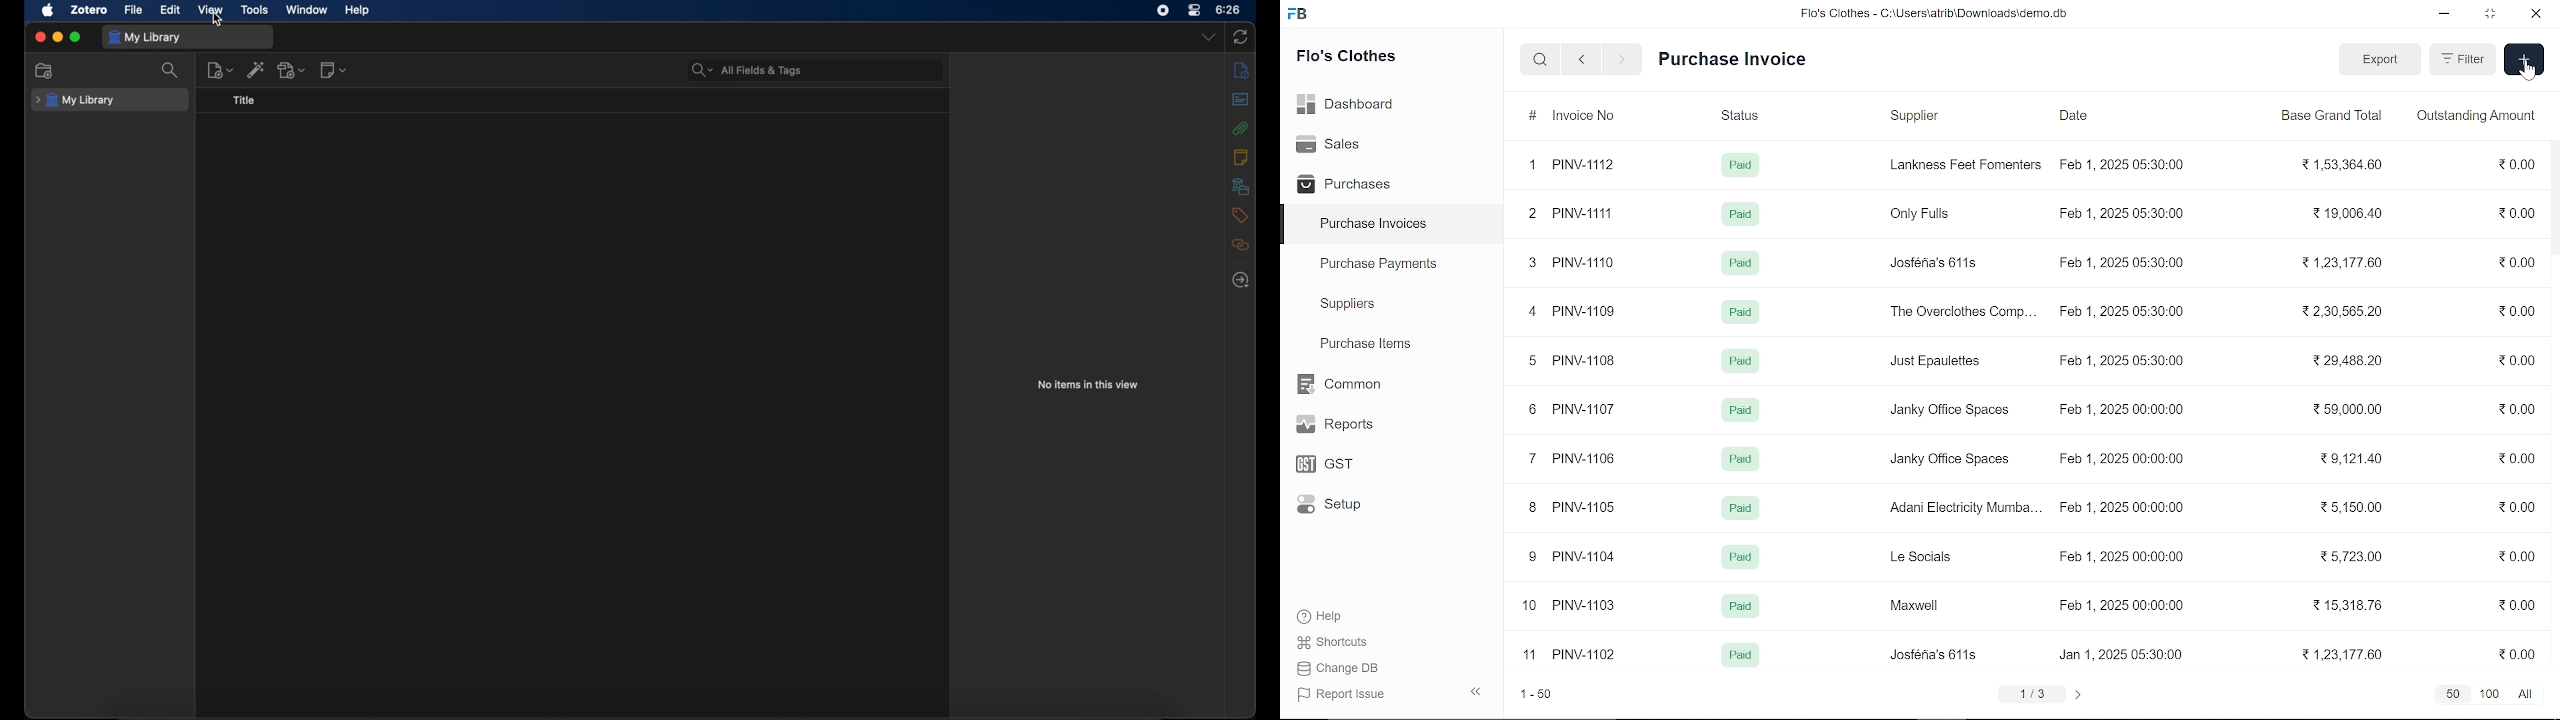 Image resolution: width=2576 pixels, height=728 pixels. What do you see at coordinates (48, 10) in the screenshot?
I see `apple icon` at bounding box center [48, 10].